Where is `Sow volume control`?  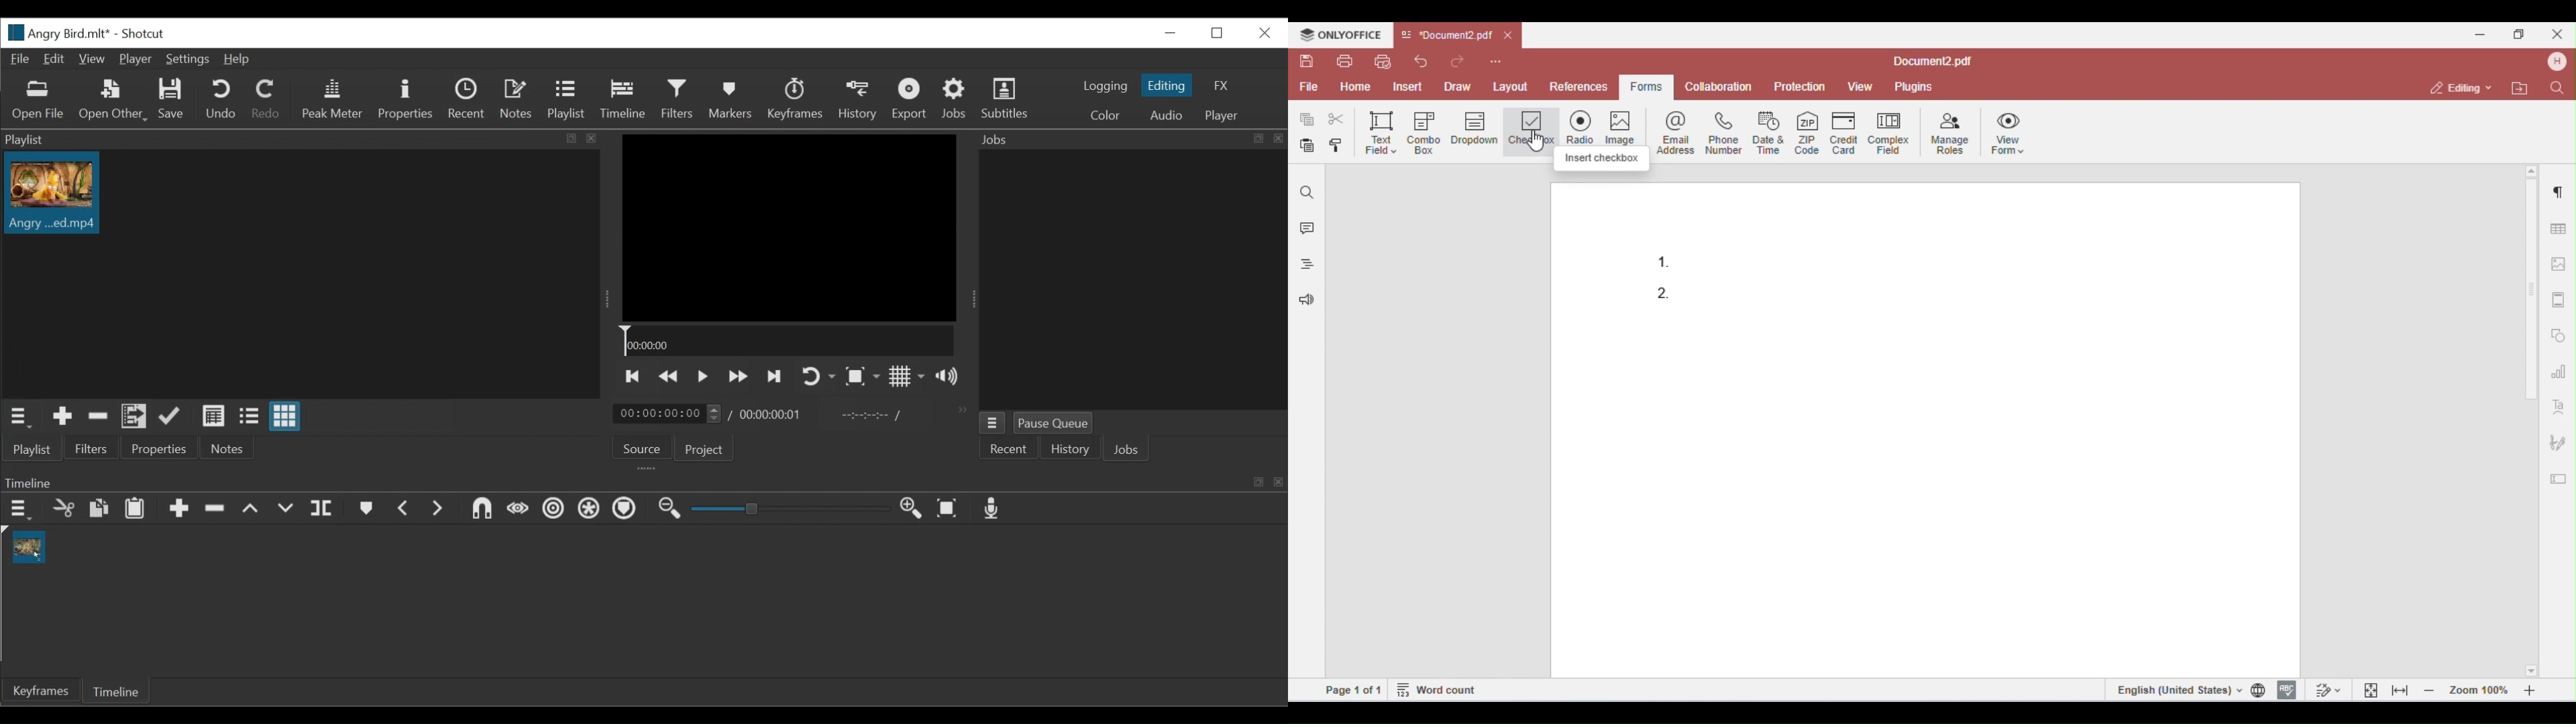
Sow volume control is located at coordinates (947, 376).